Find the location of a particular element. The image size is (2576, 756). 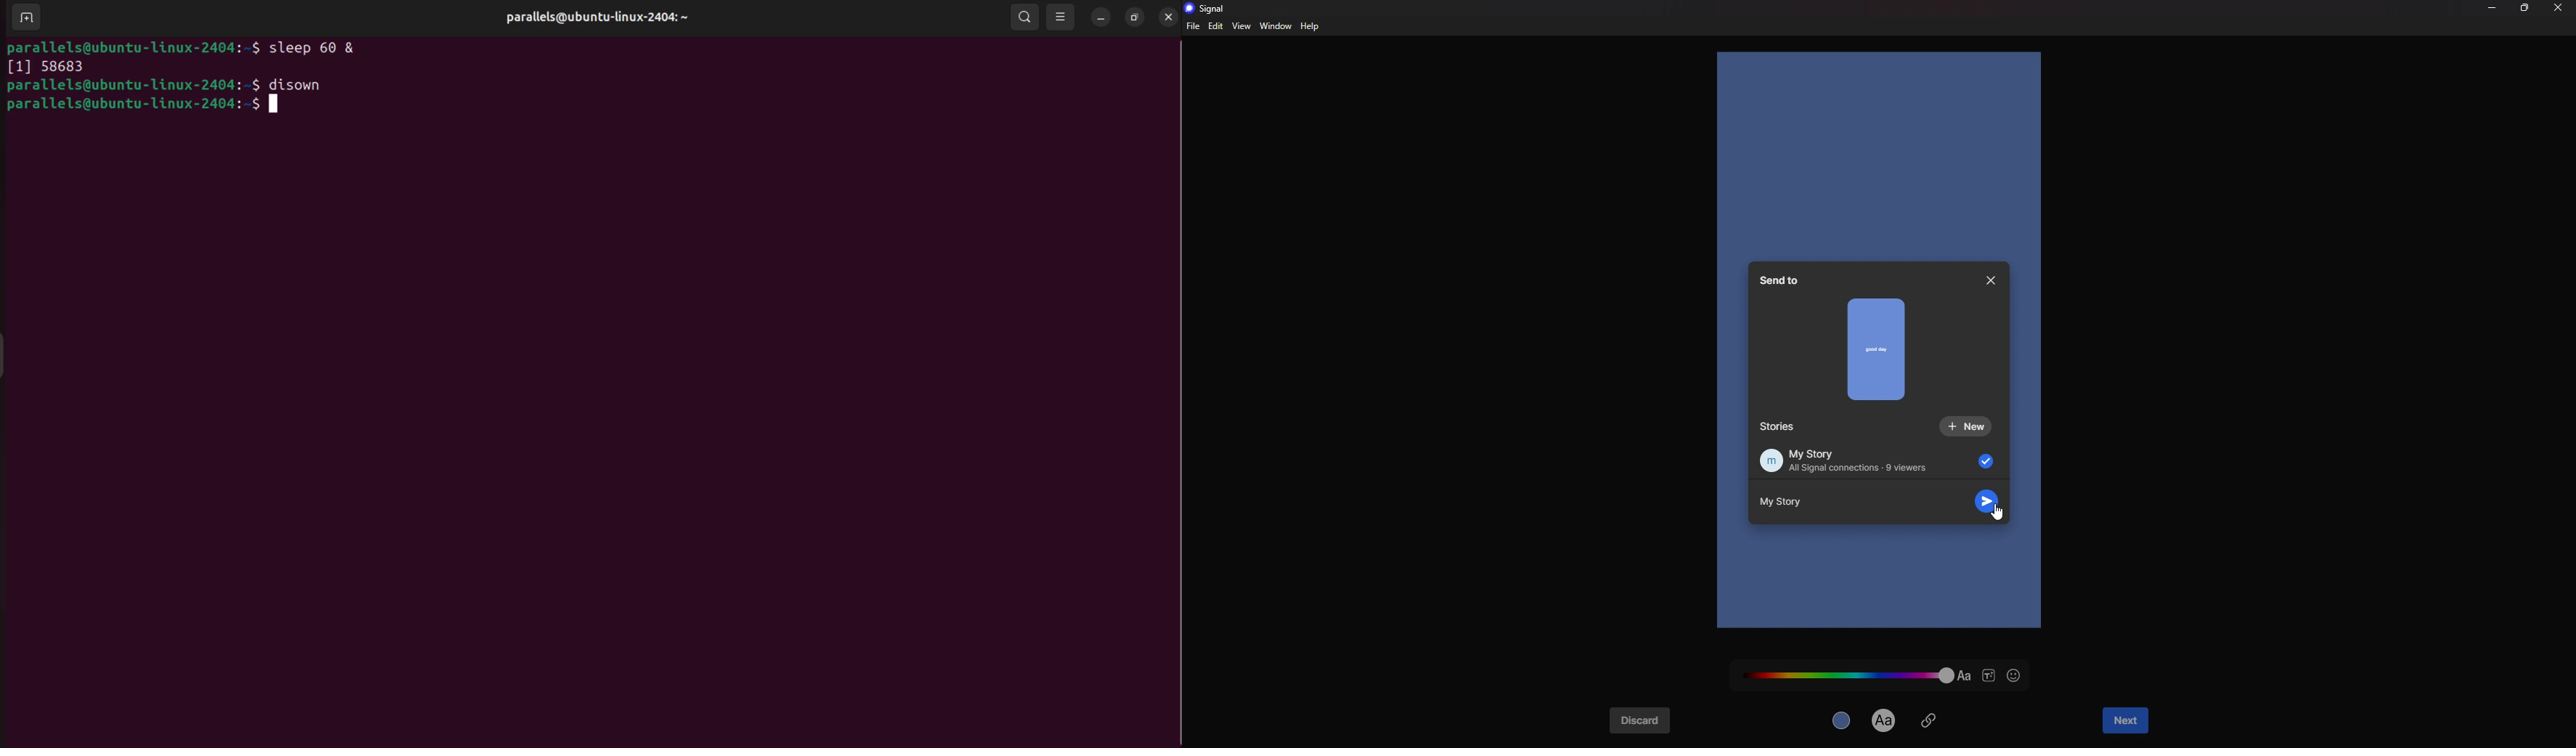

my story all signal connections 9 viewers is located at coordinates (1876, 460).